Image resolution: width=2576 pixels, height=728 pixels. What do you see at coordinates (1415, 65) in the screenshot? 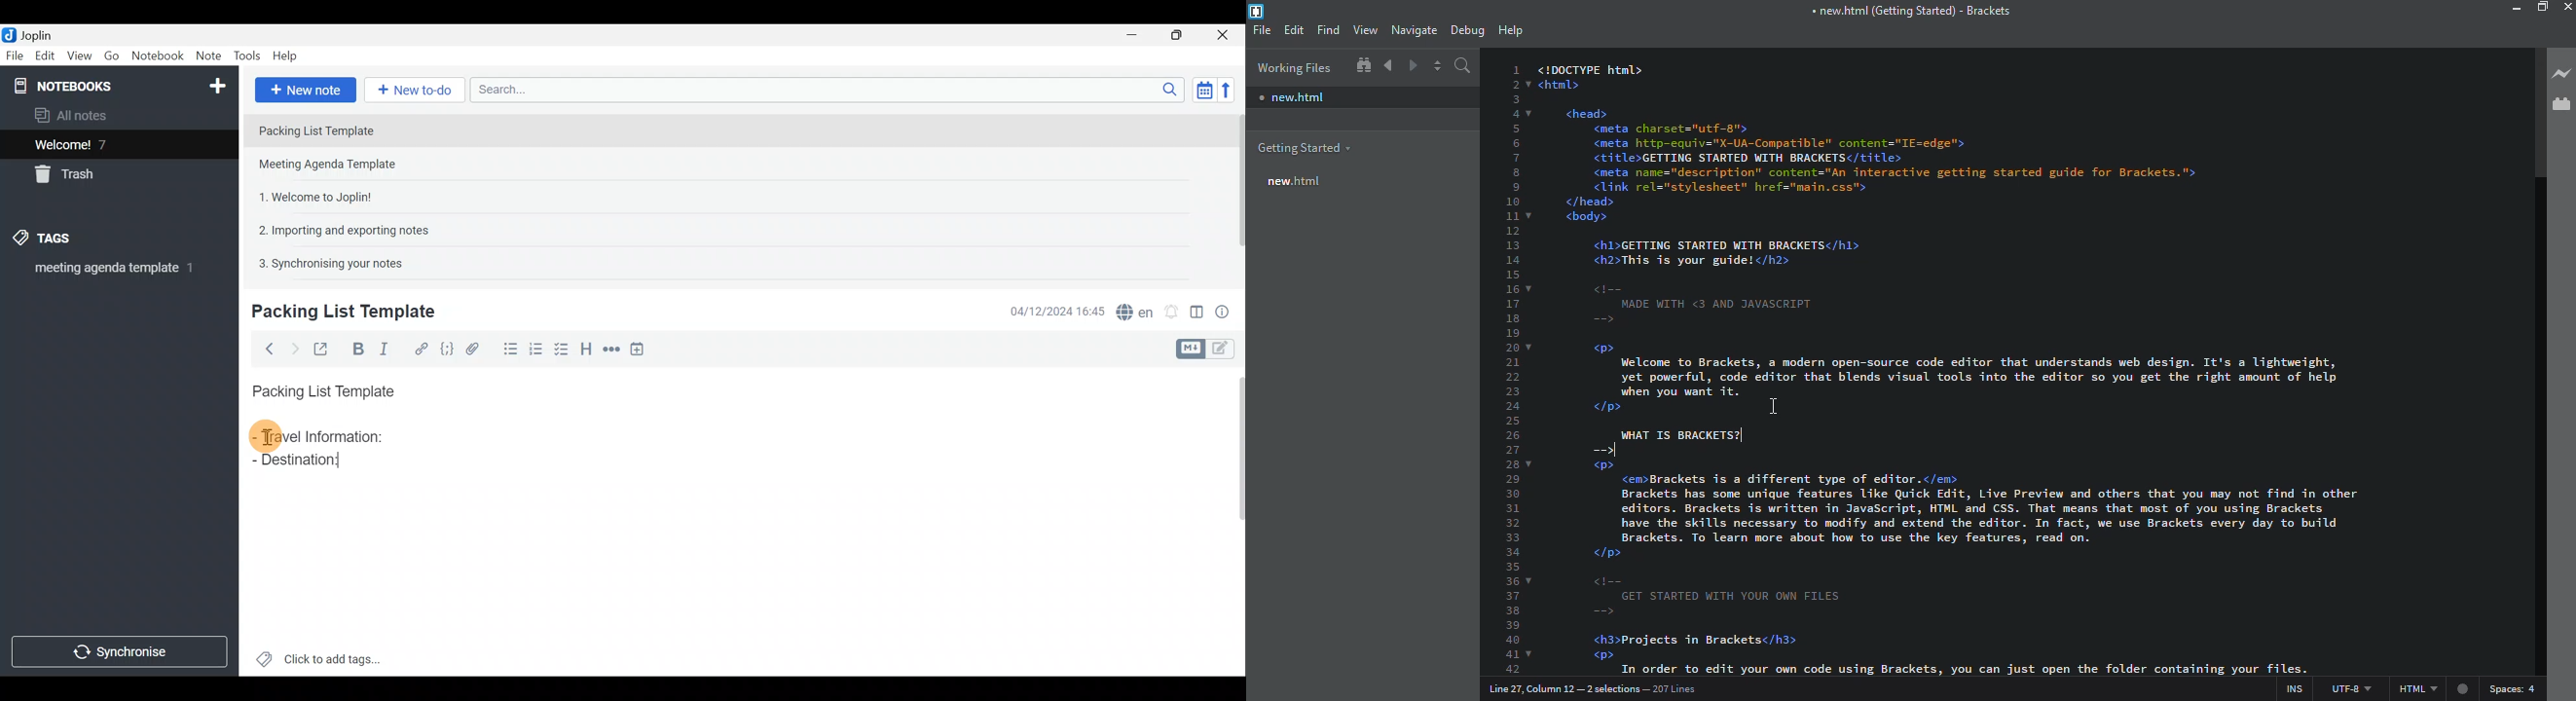
I see `navigate forward` at bounding box center [1415, 65].